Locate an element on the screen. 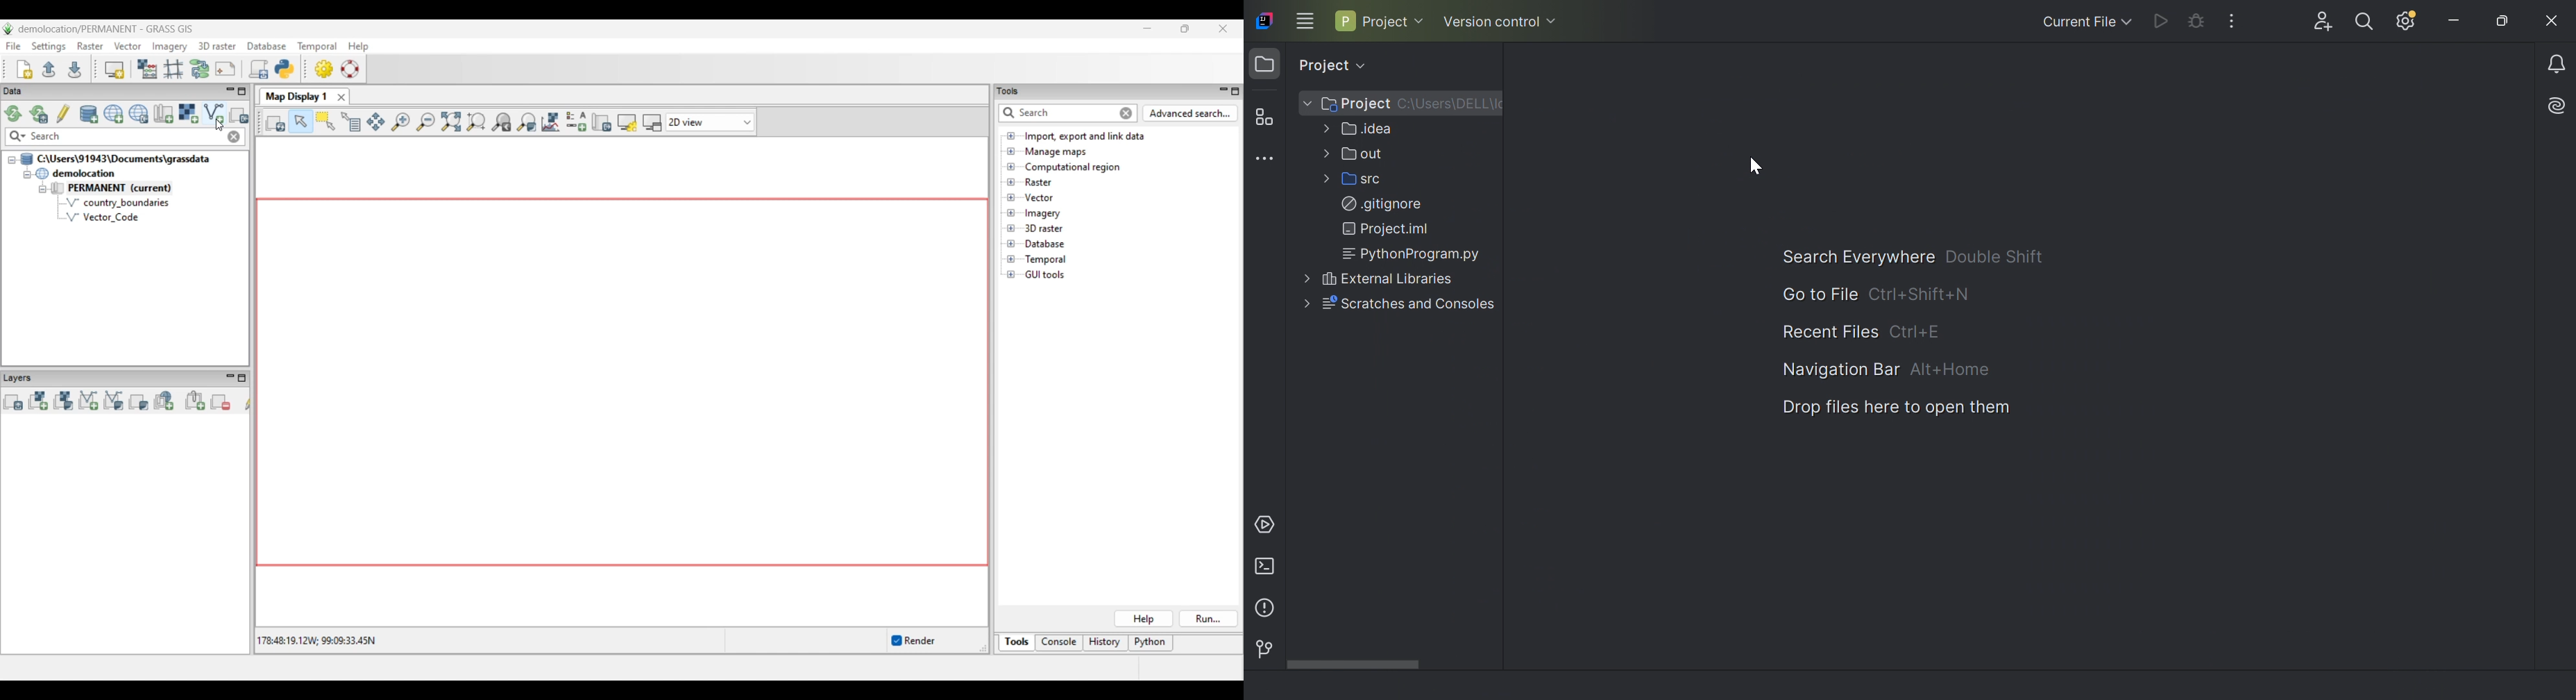 This screenshot has width=2576, height=700. Close is located at coordinates (2554, 22).